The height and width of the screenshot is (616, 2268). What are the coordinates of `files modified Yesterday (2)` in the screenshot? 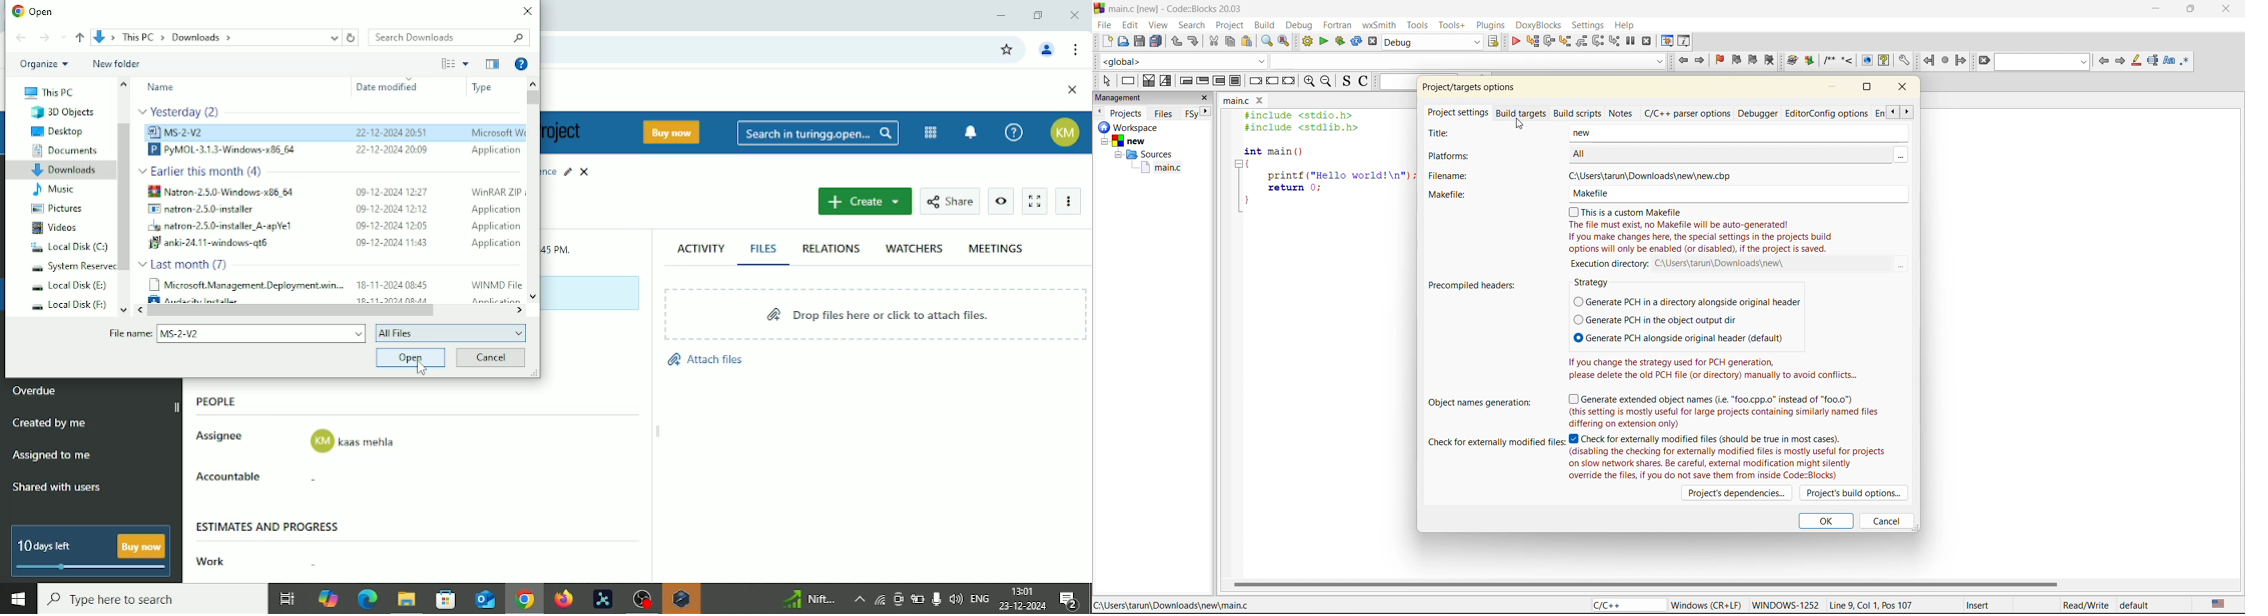 It's located at (181, 111).